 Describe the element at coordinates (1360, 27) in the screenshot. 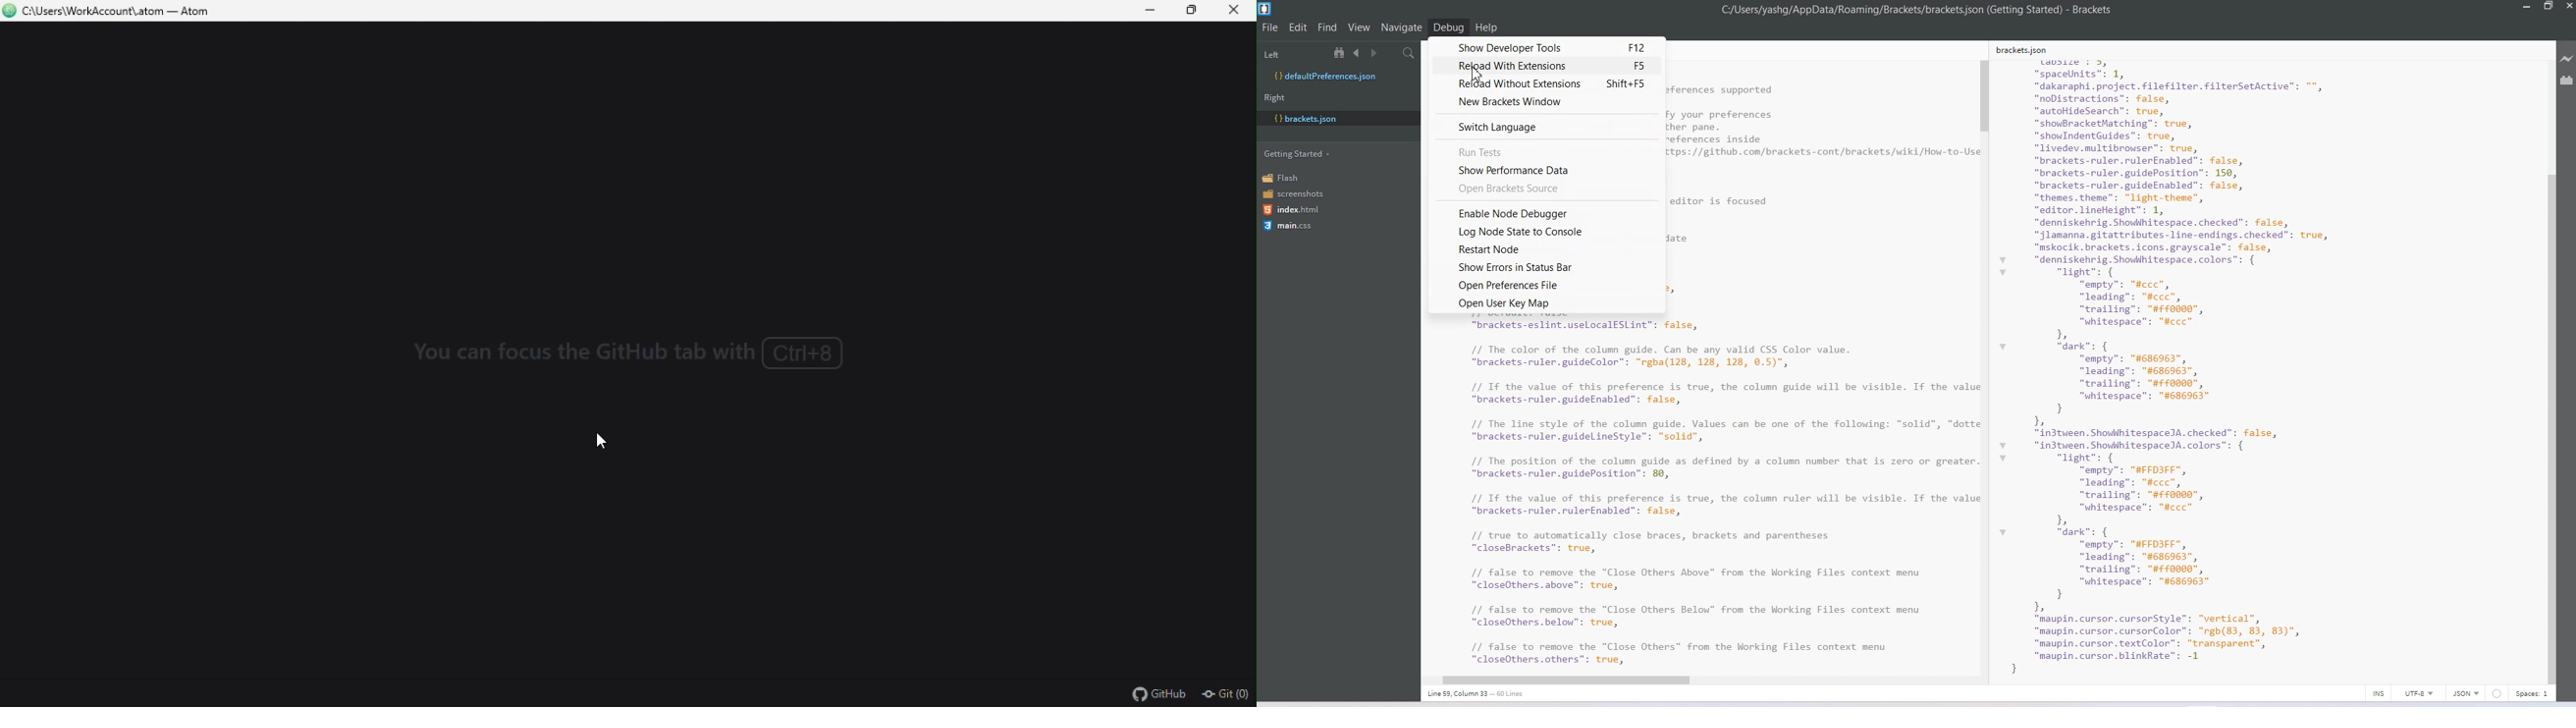

I see `View` at that location.